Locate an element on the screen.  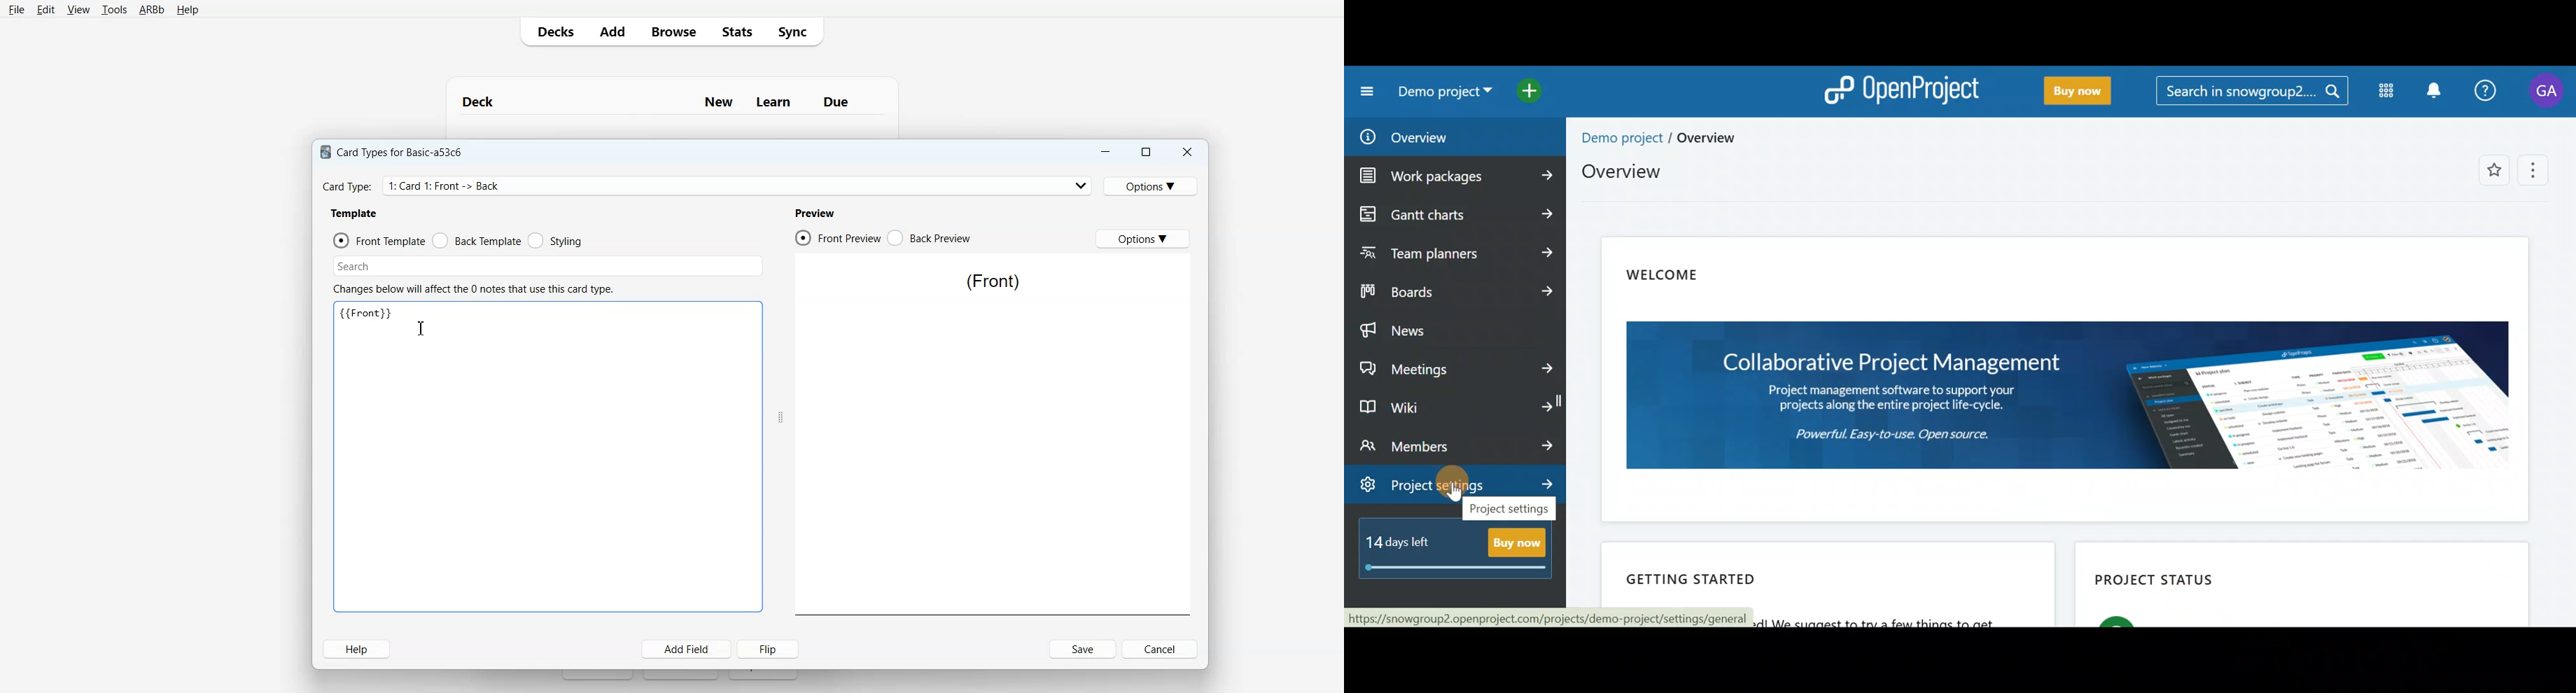
Template is located at coordinates (355, 213).